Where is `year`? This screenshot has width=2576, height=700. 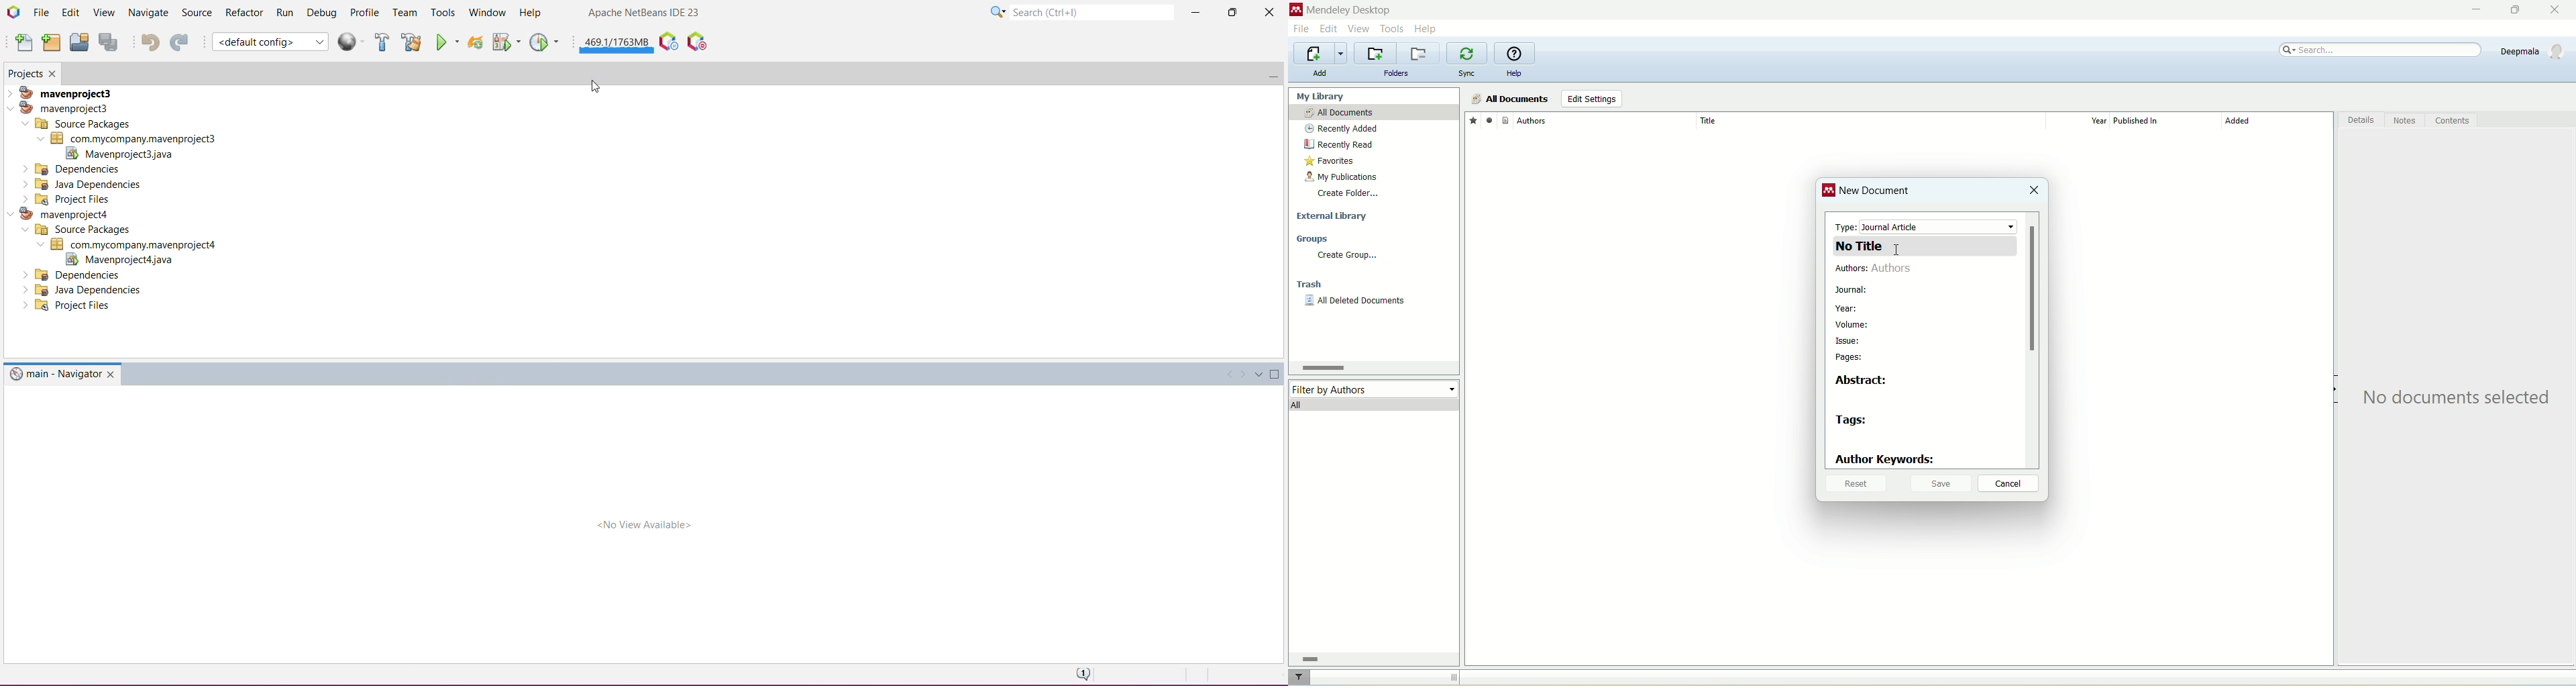
year is located at coordinates (1846, 309).